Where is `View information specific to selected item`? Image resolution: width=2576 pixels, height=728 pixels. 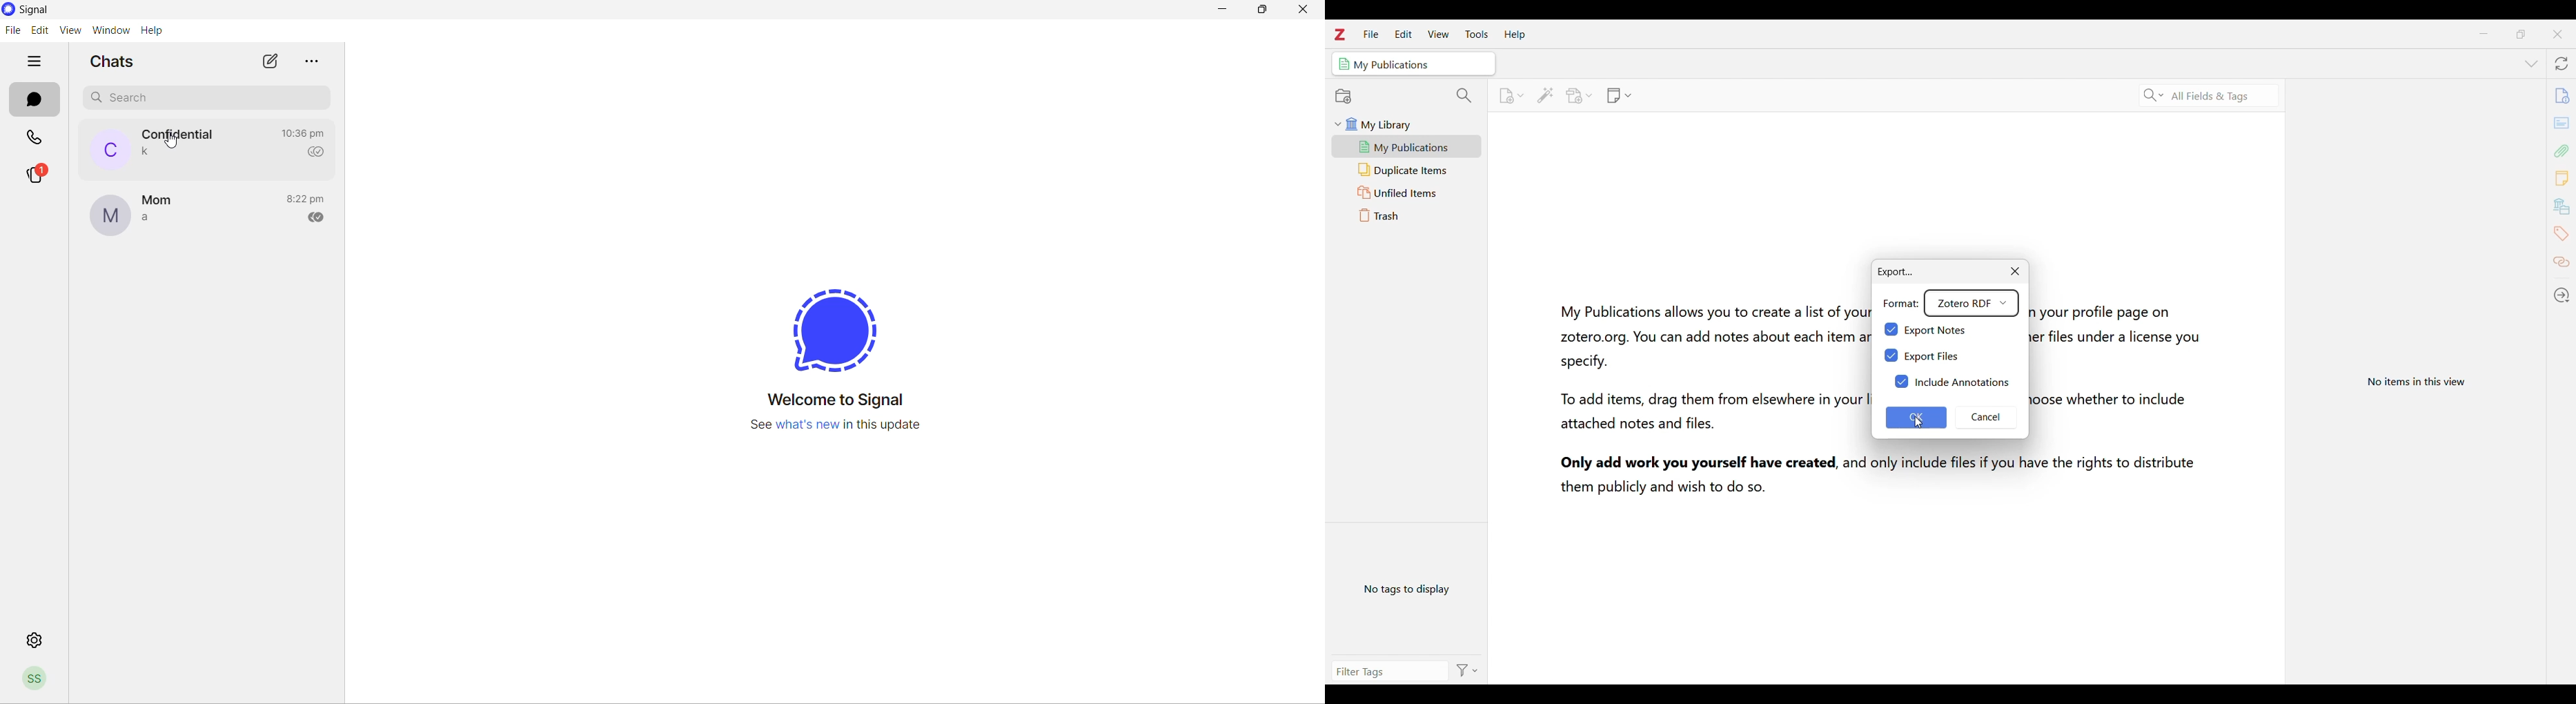
View information specific to selected item is located at coordinates (2420, 380).